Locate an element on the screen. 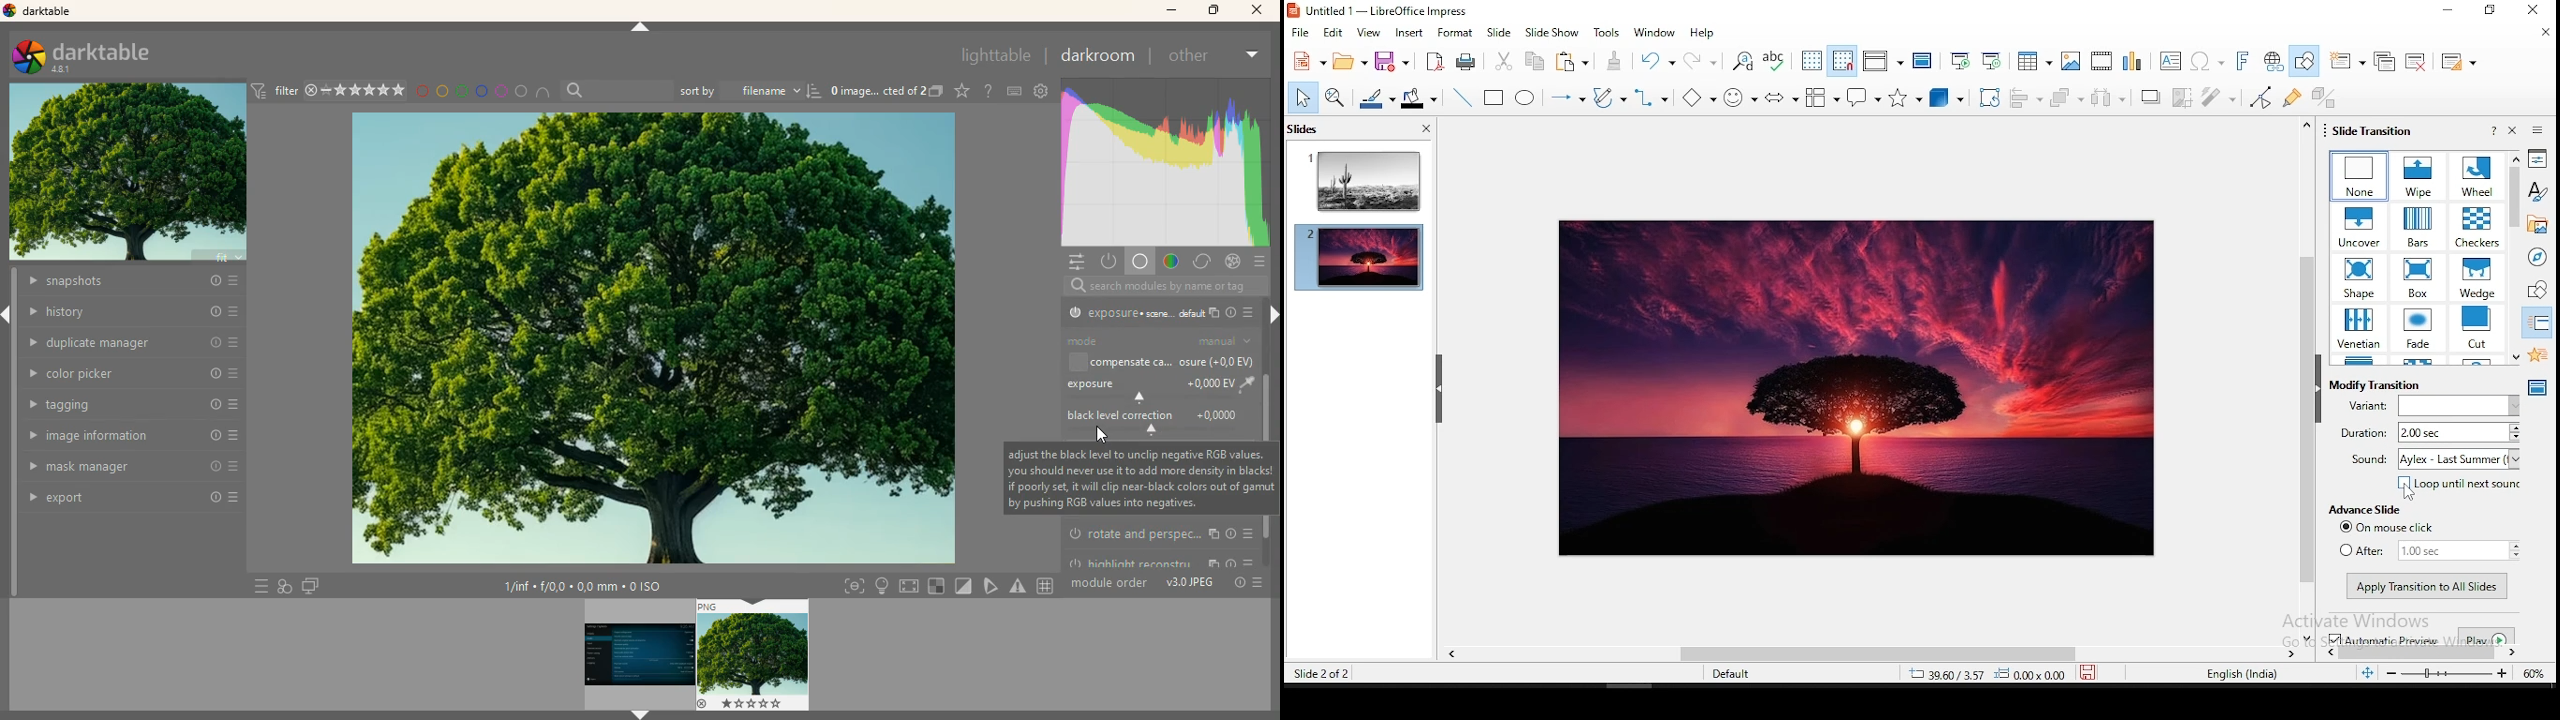 The image size is (2576, 728). spell check is located at coordinates (1777, 62).